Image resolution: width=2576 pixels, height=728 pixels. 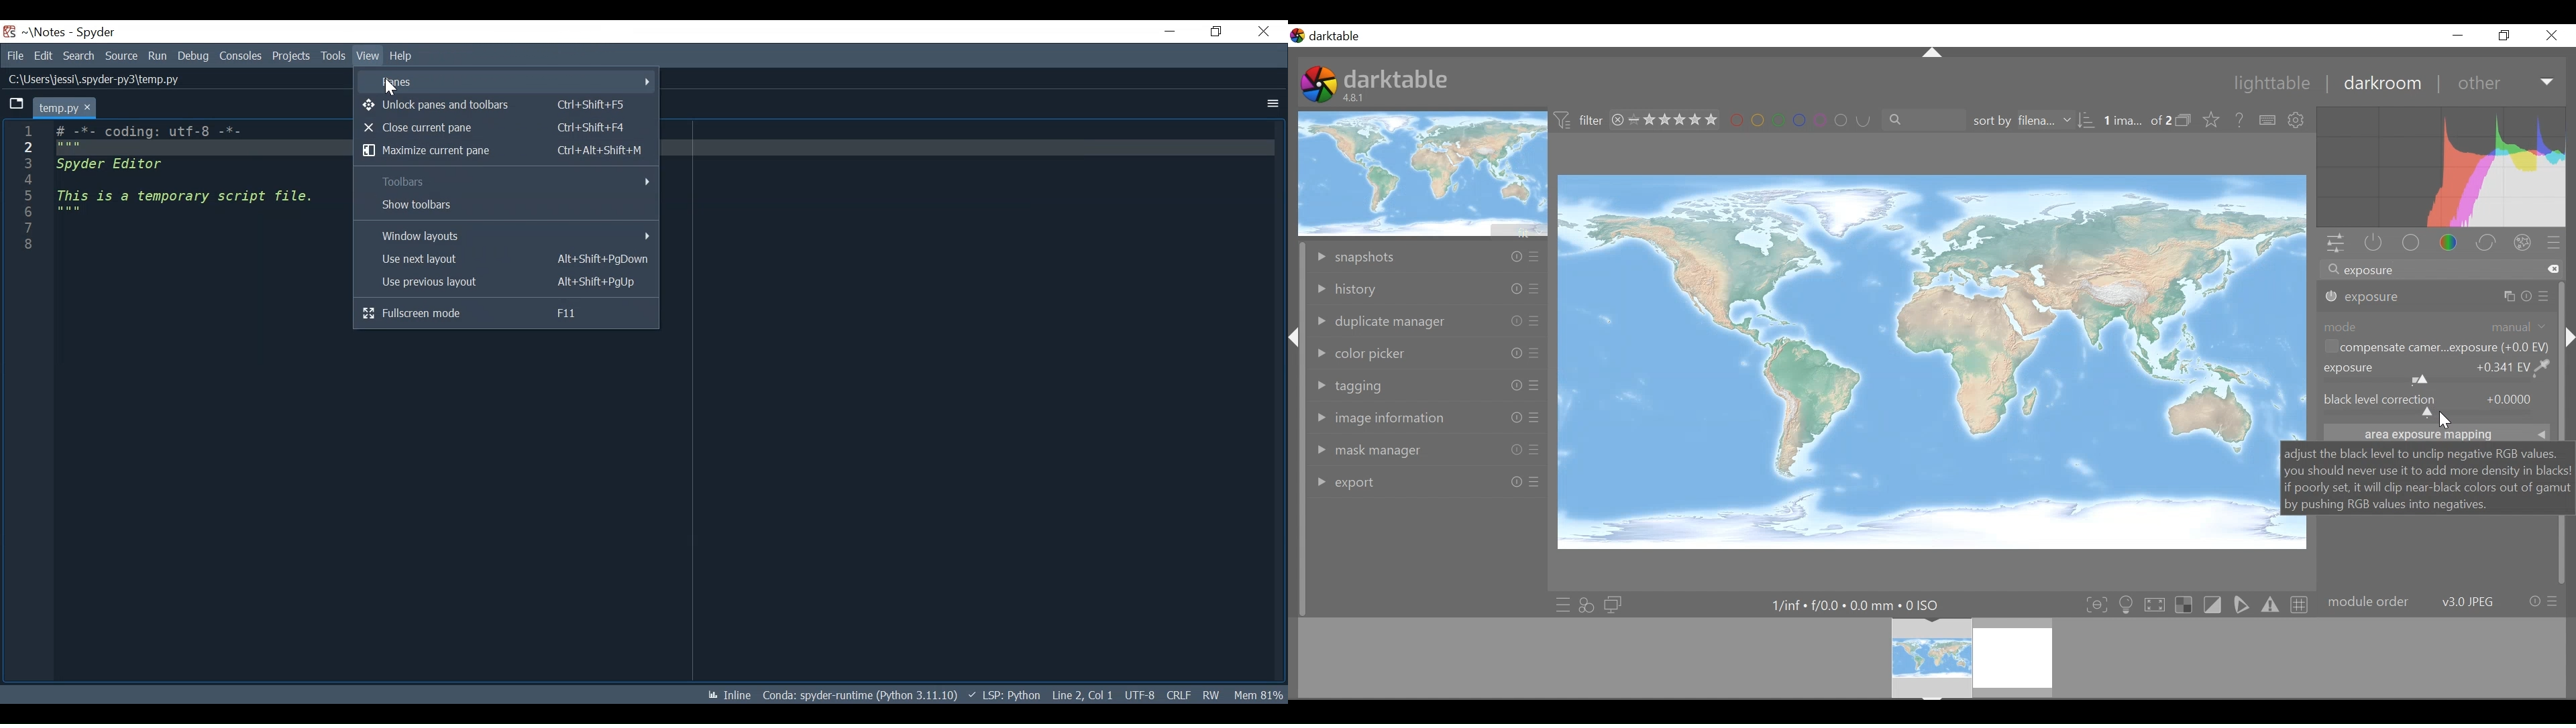 What do you see at coordinates (1427, 482) in the screenshot?
I see `export` at bounding box center [1427, 482].